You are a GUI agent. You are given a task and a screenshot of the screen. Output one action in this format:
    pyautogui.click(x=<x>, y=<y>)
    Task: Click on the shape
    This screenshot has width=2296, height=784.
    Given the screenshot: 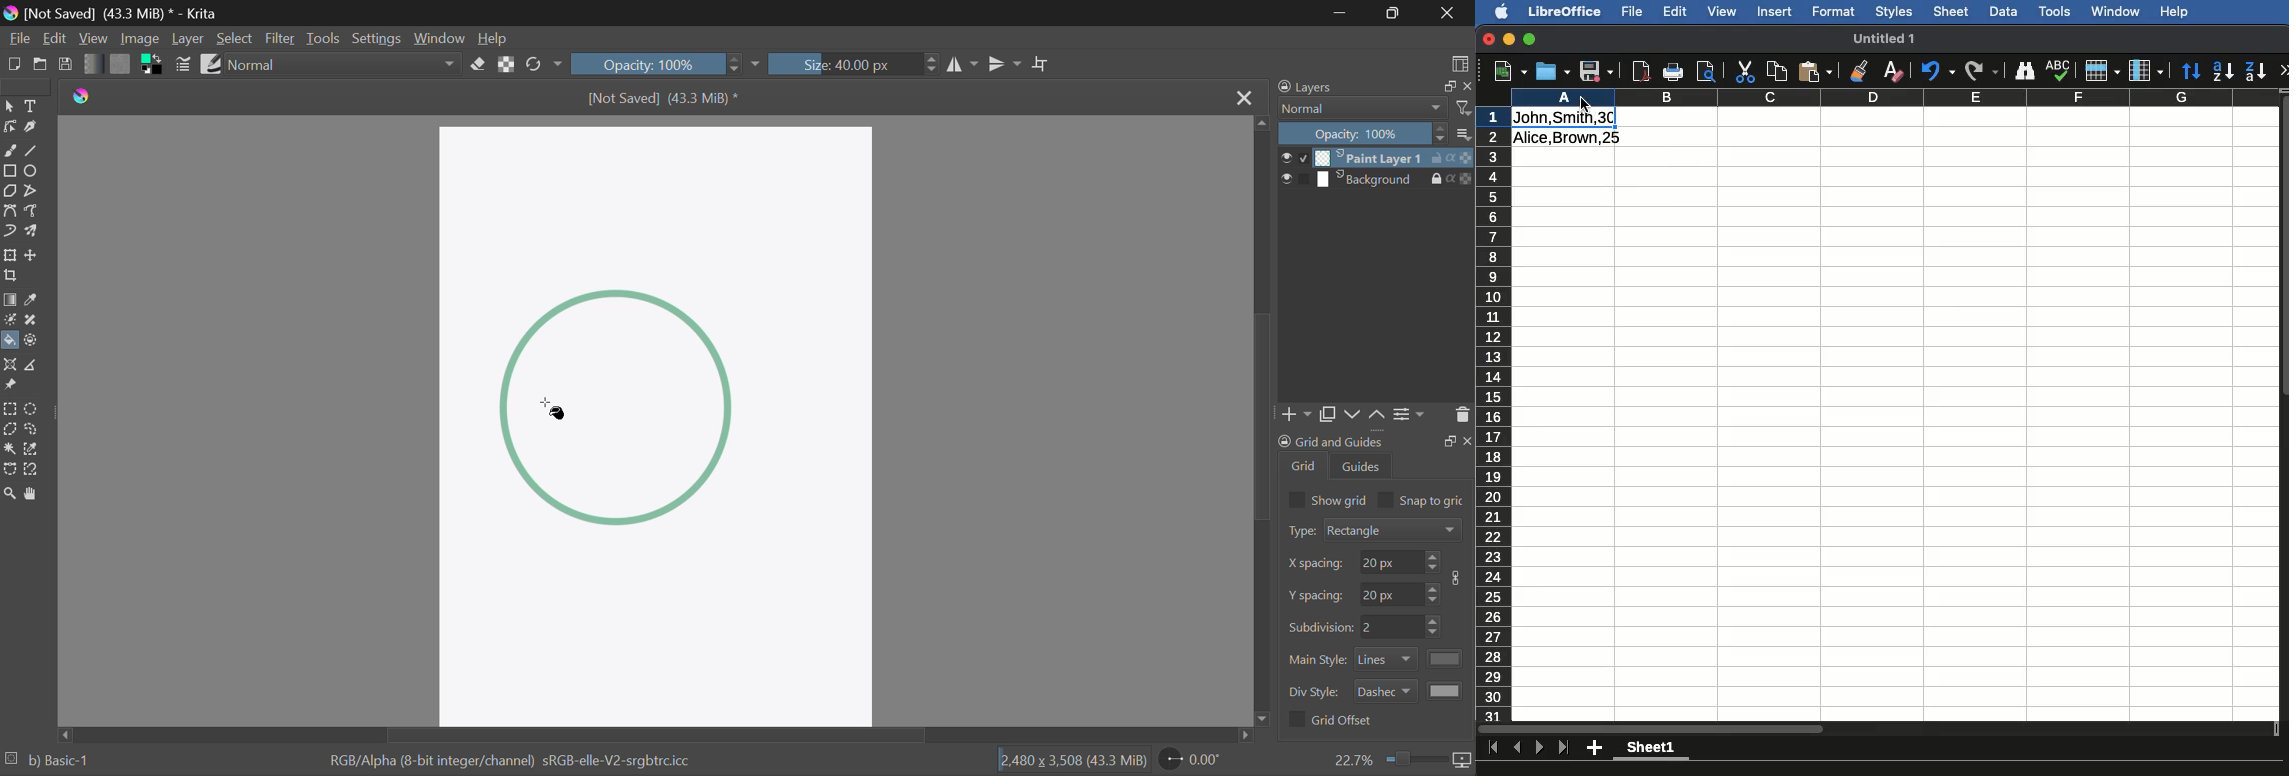 What is the action you would take?
    pyautogui.click(x=627, y=418)
    